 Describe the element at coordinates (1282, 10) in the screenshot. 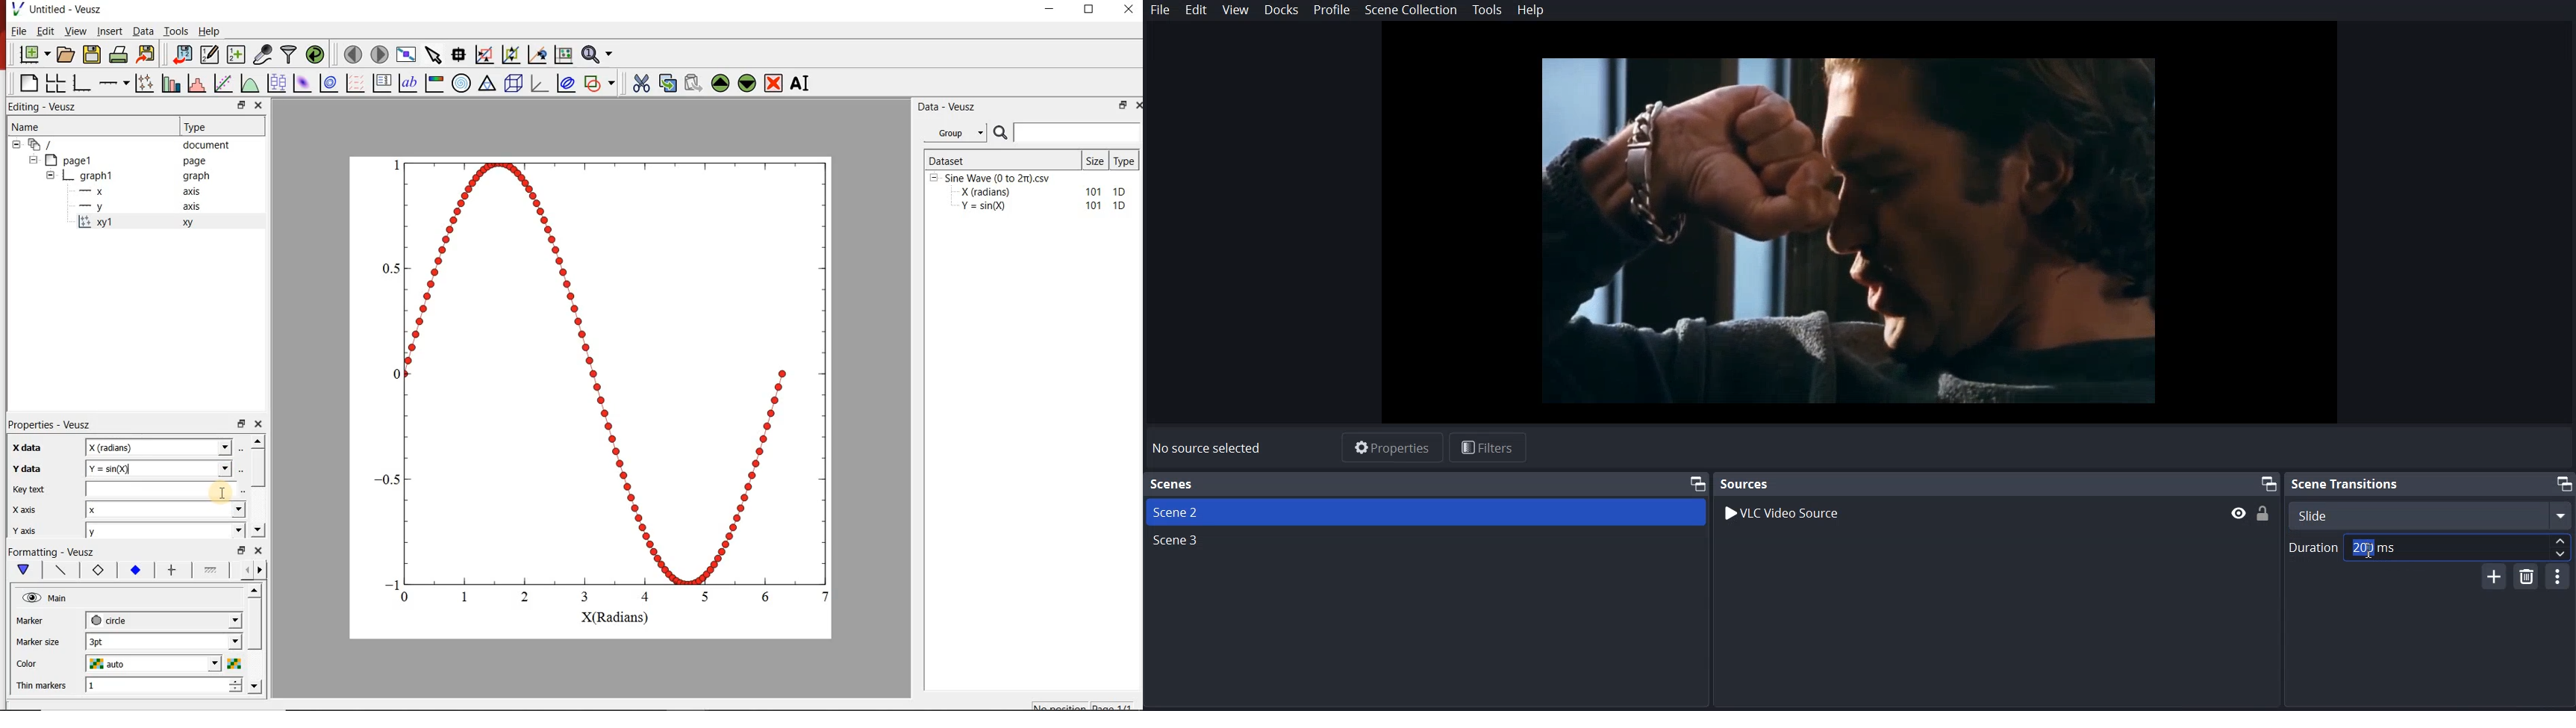

I see `Dock` at that location.